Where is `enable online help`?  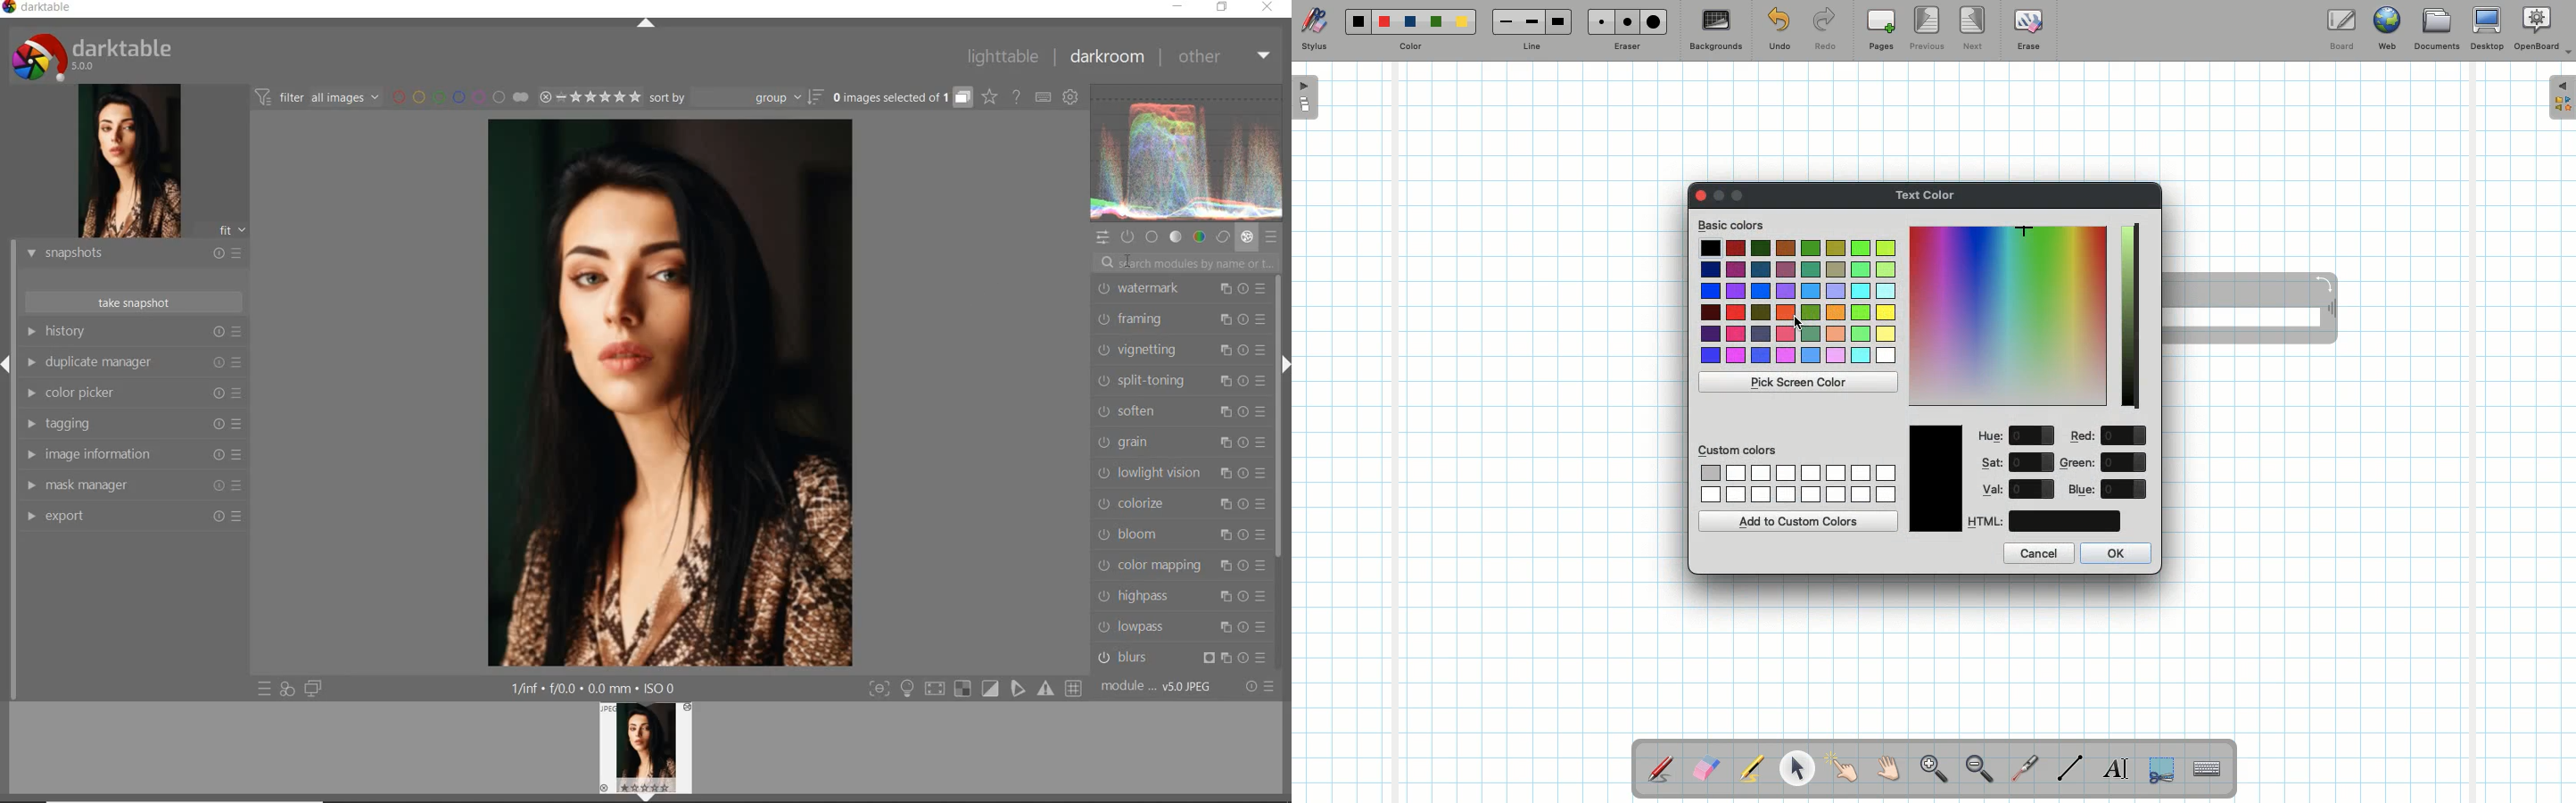 enable online help is located at coordinates (1017, 98).